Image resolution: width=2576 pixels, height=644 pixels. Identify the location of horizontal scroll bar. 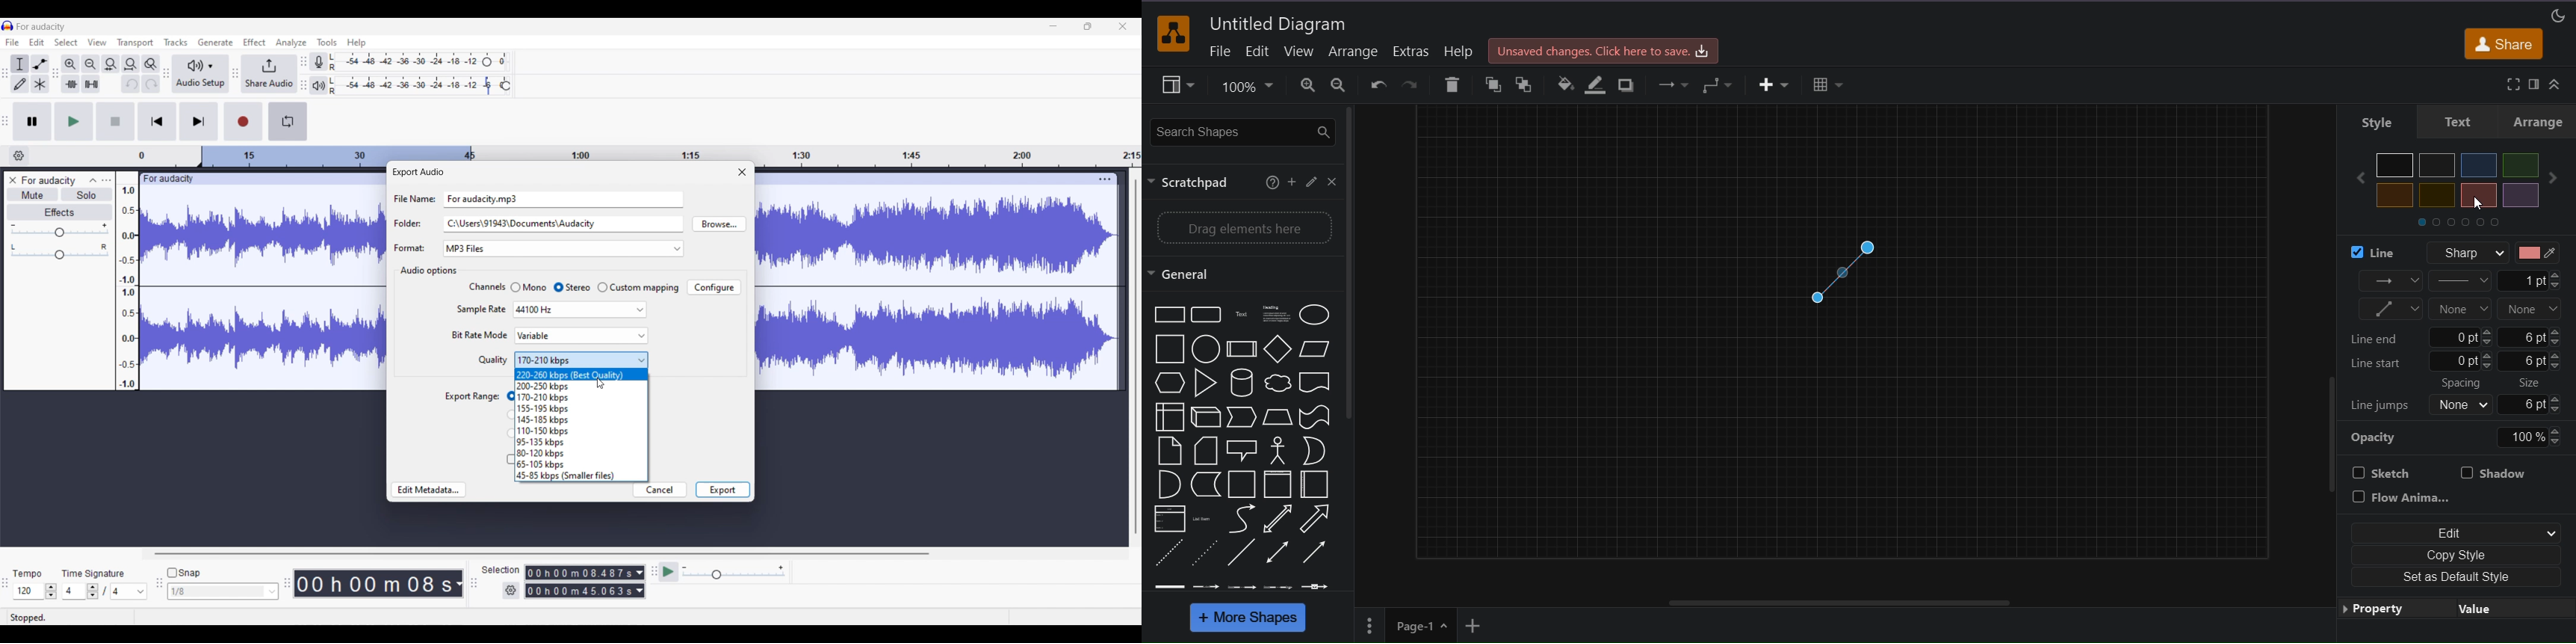
(1843, 603).